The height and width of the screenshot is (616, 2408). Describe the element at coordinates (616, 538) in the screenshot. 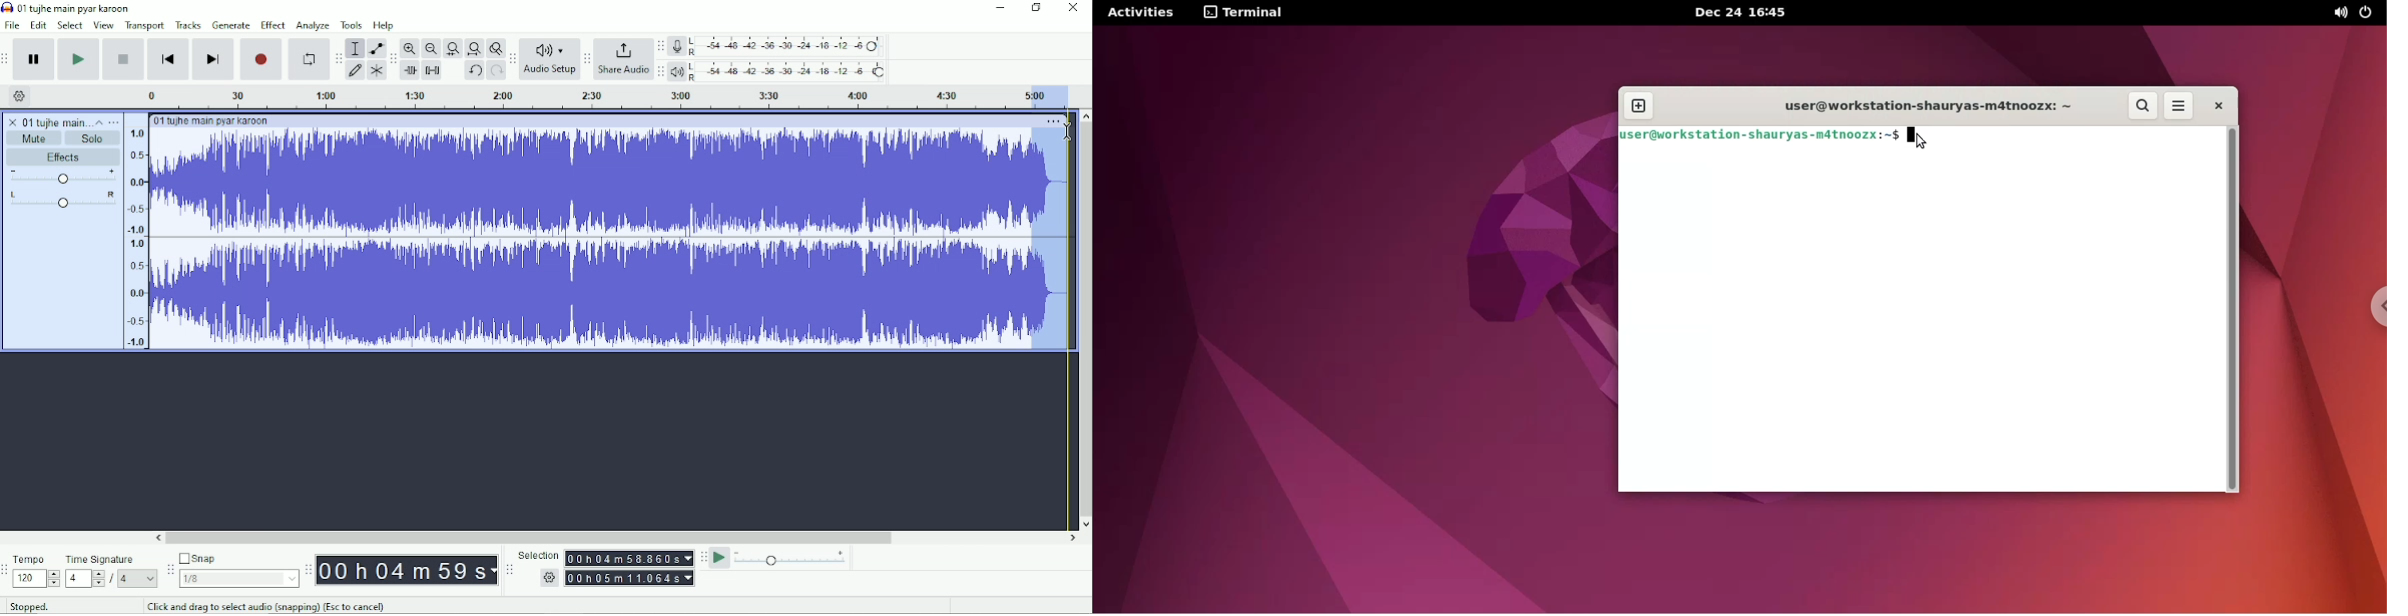

I see `Horizontal scrollbar` at that location.